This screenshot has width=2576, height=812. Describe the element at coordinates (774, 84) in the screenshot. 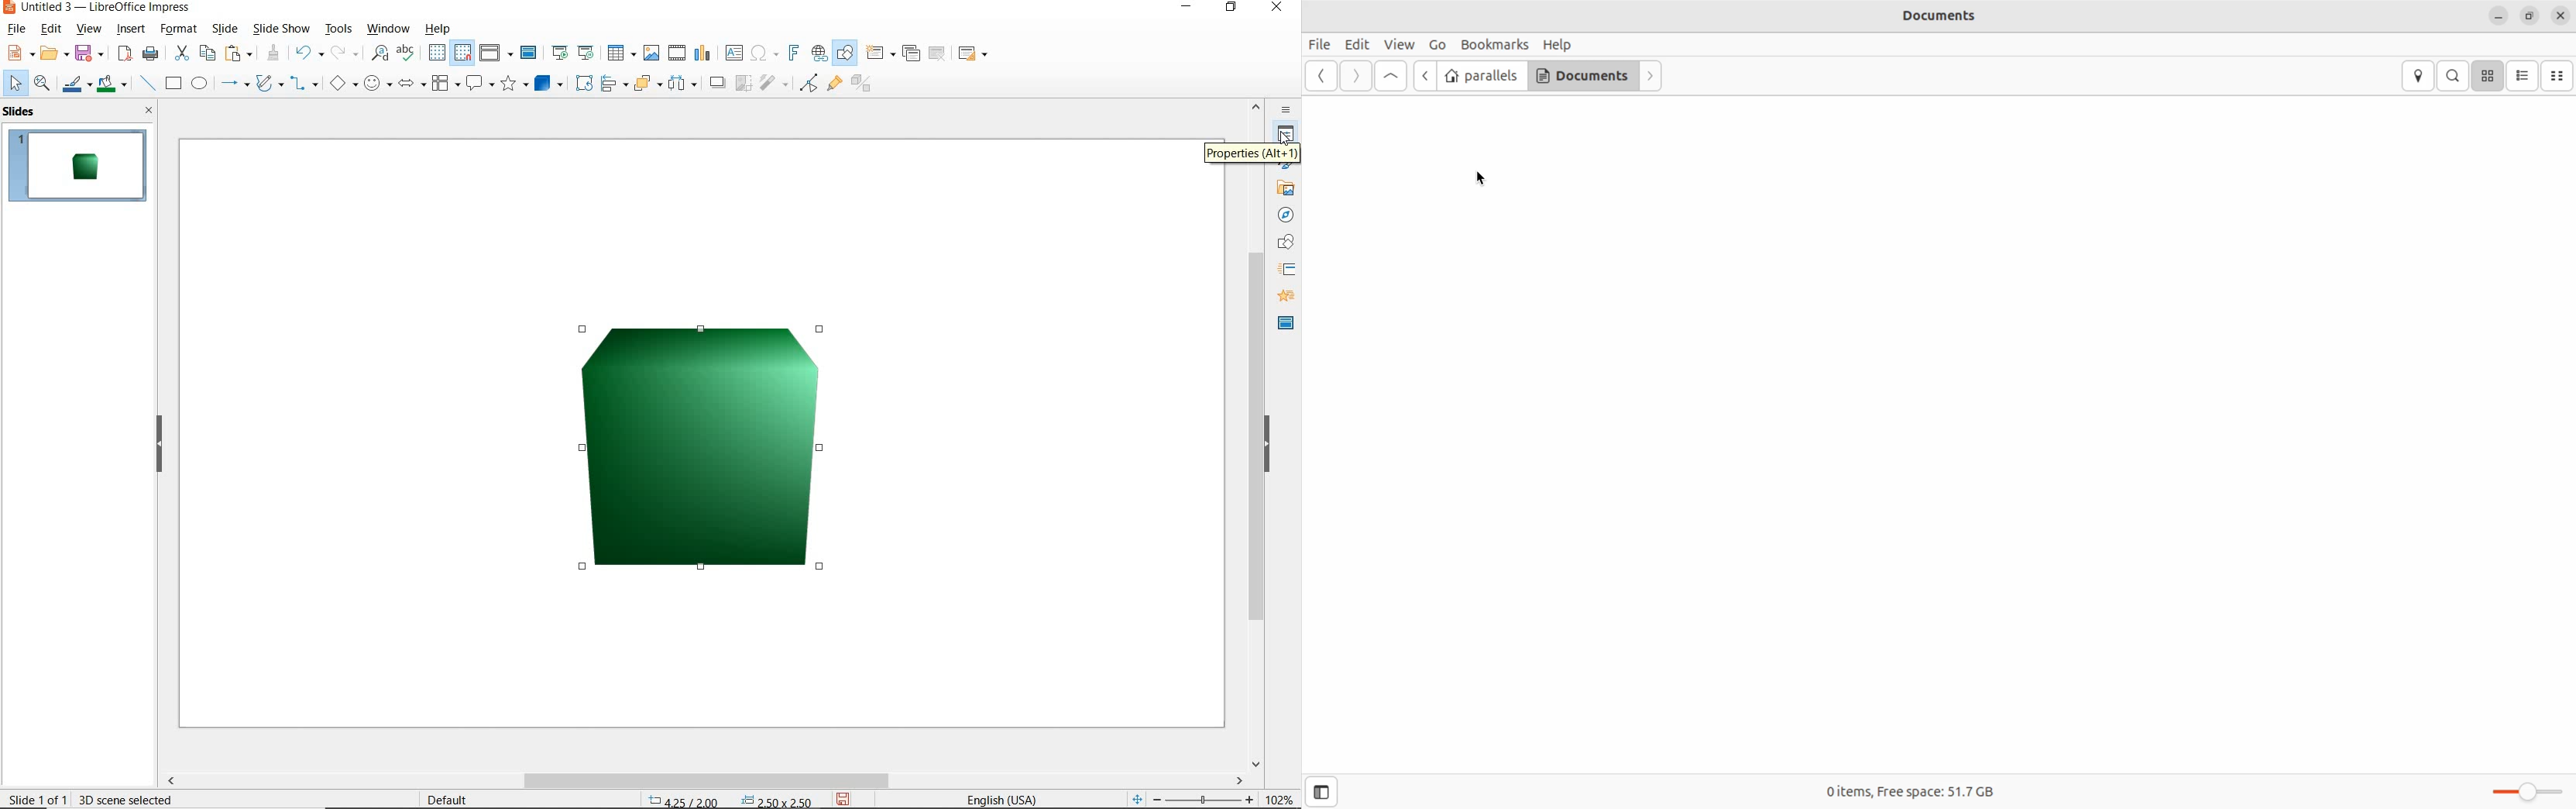

I see `FILTER` at that location.